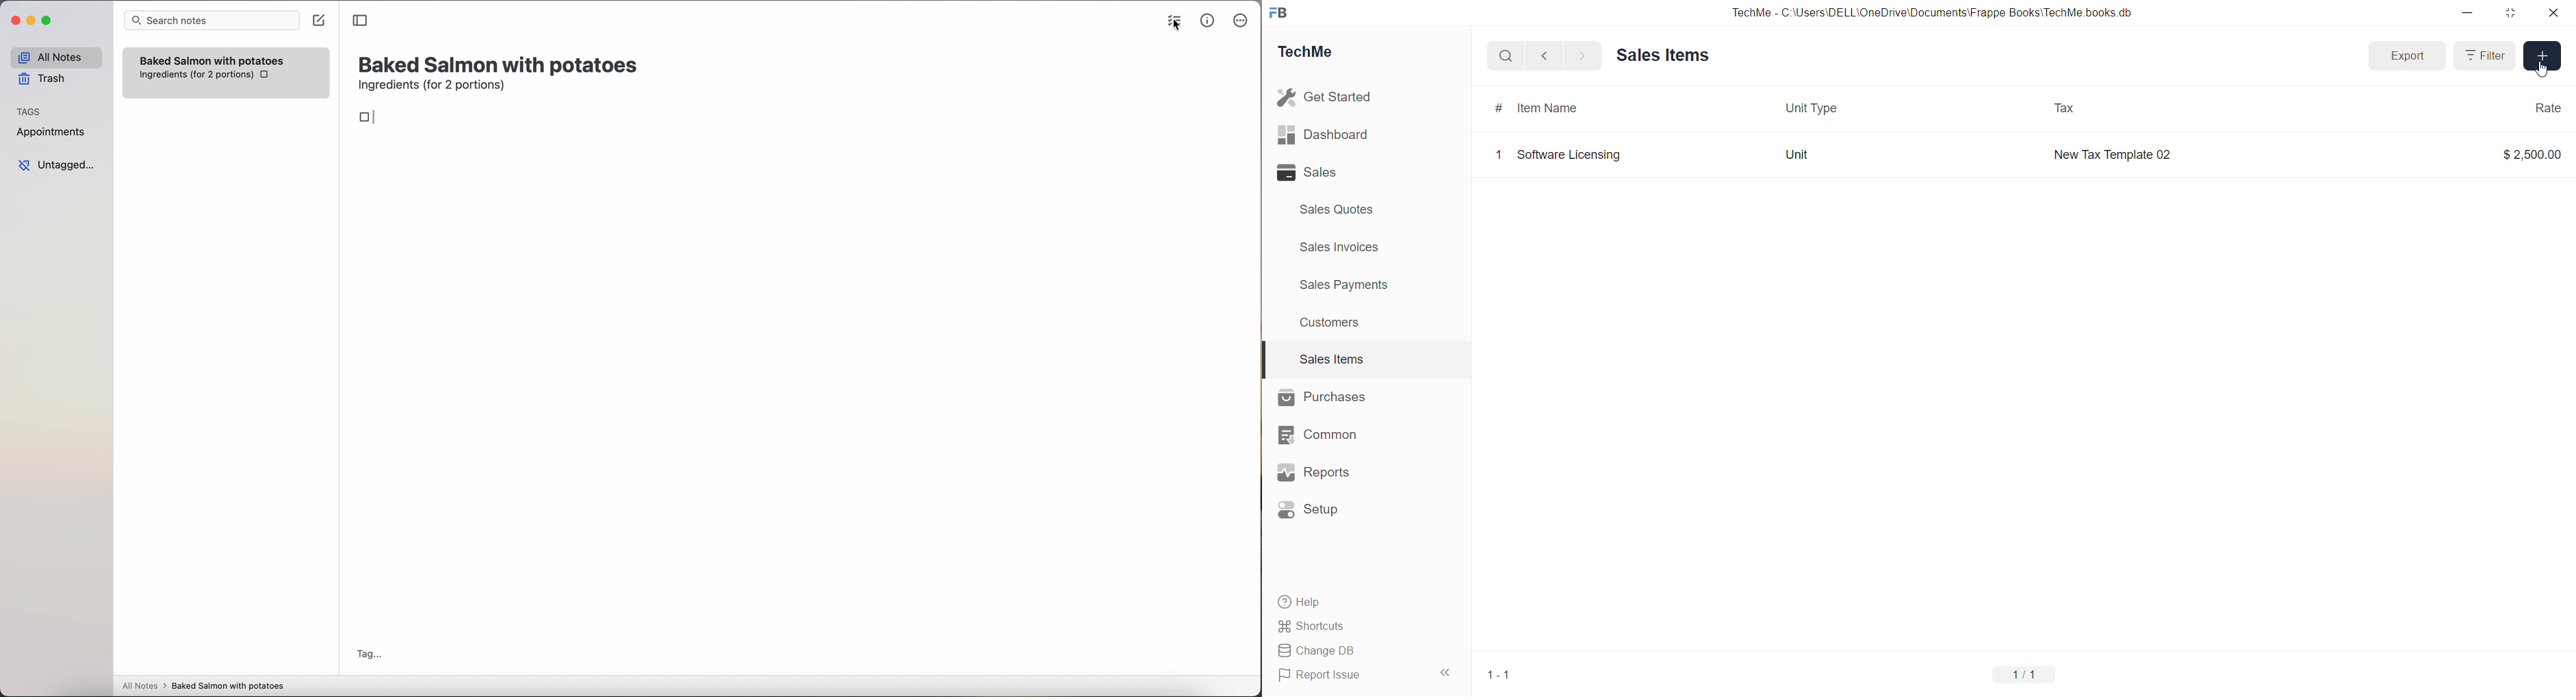 This screenshot has width=2576, height=700. I want to click on minimize, so click(2467, 12).